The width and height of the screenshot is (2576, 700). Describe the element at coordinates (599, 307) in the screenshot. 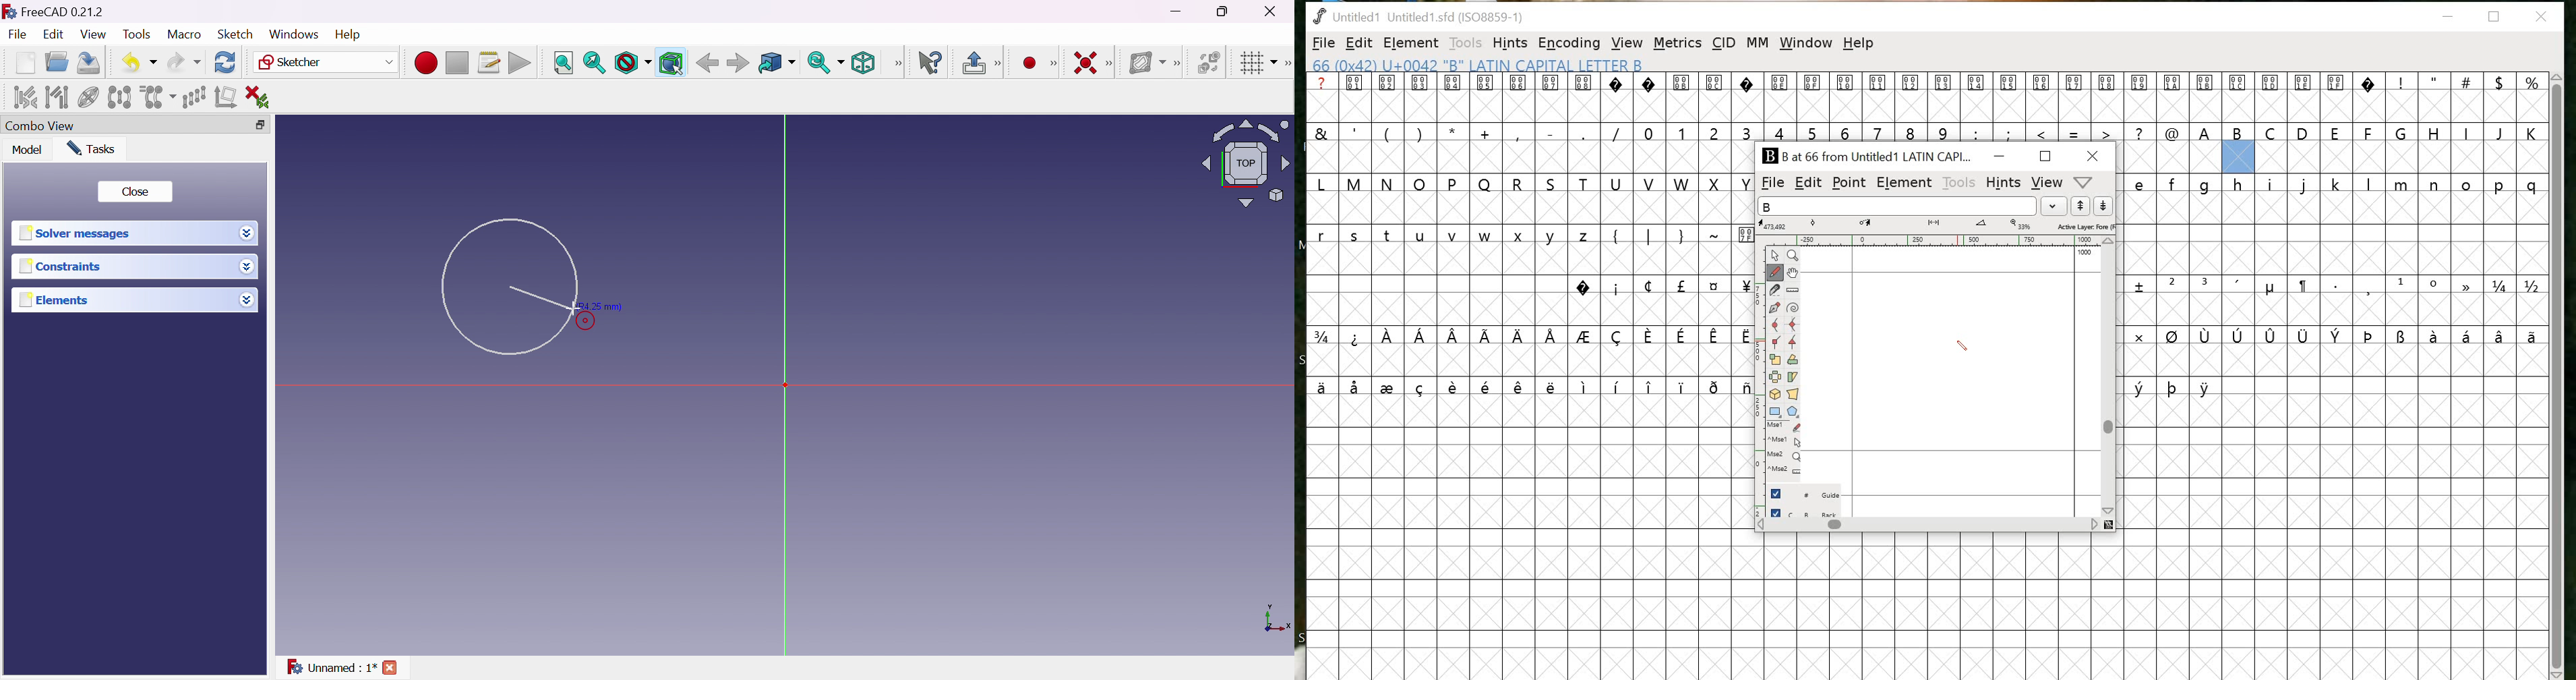

I see `(R4.25mm)` at that location.